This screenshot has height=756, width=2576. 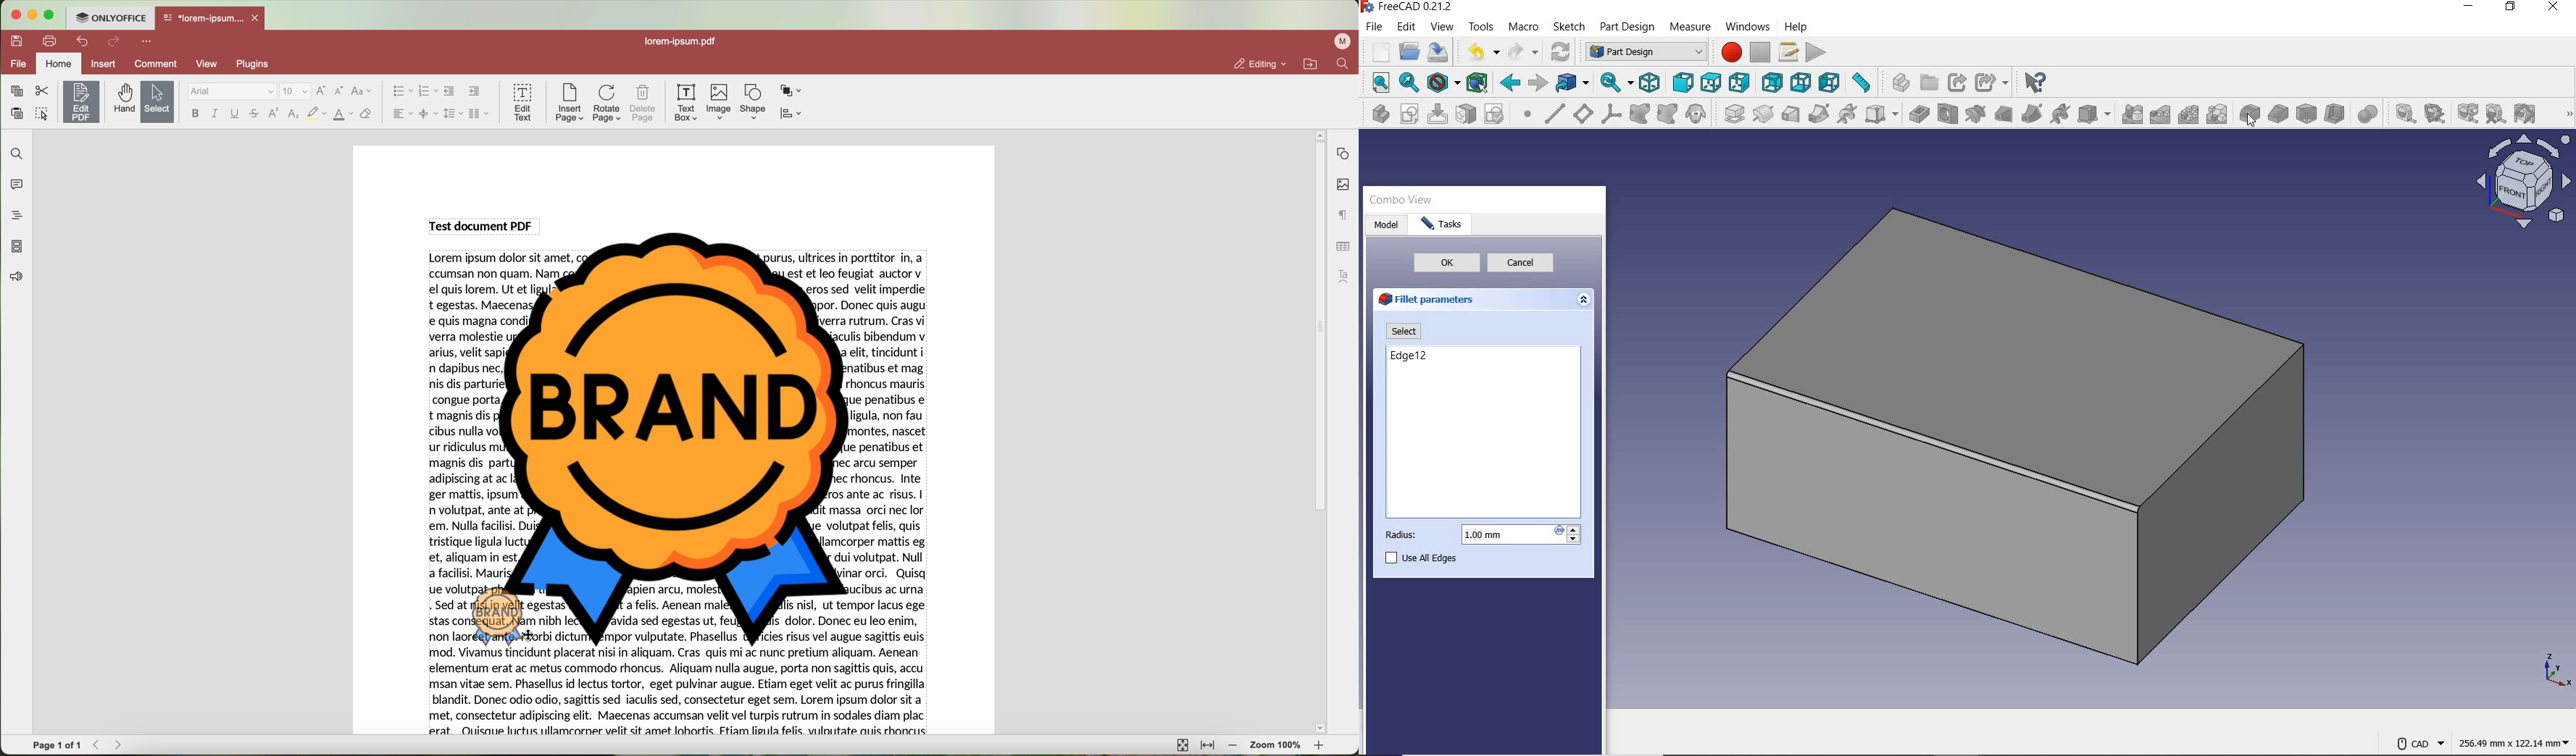 I want to click on right, so click(x=1741, y=82).